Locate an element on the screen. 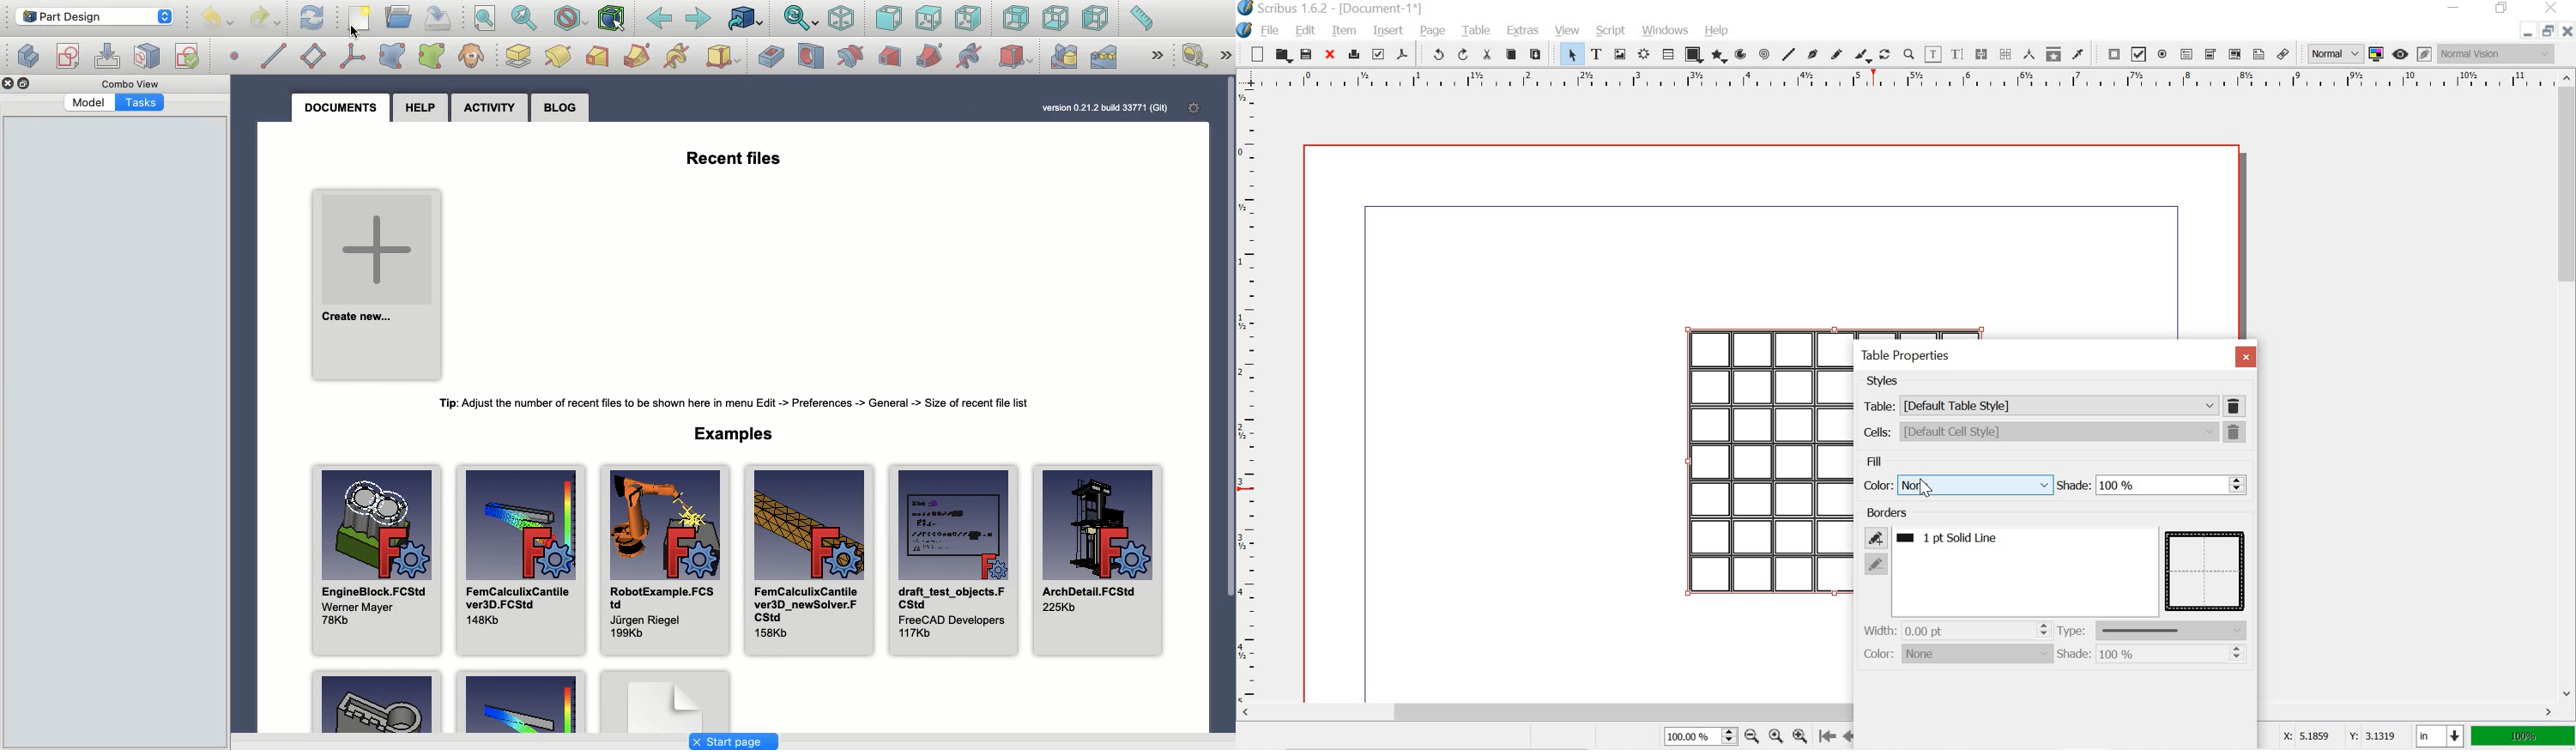  color: None is located at coordinates (1956, 484).